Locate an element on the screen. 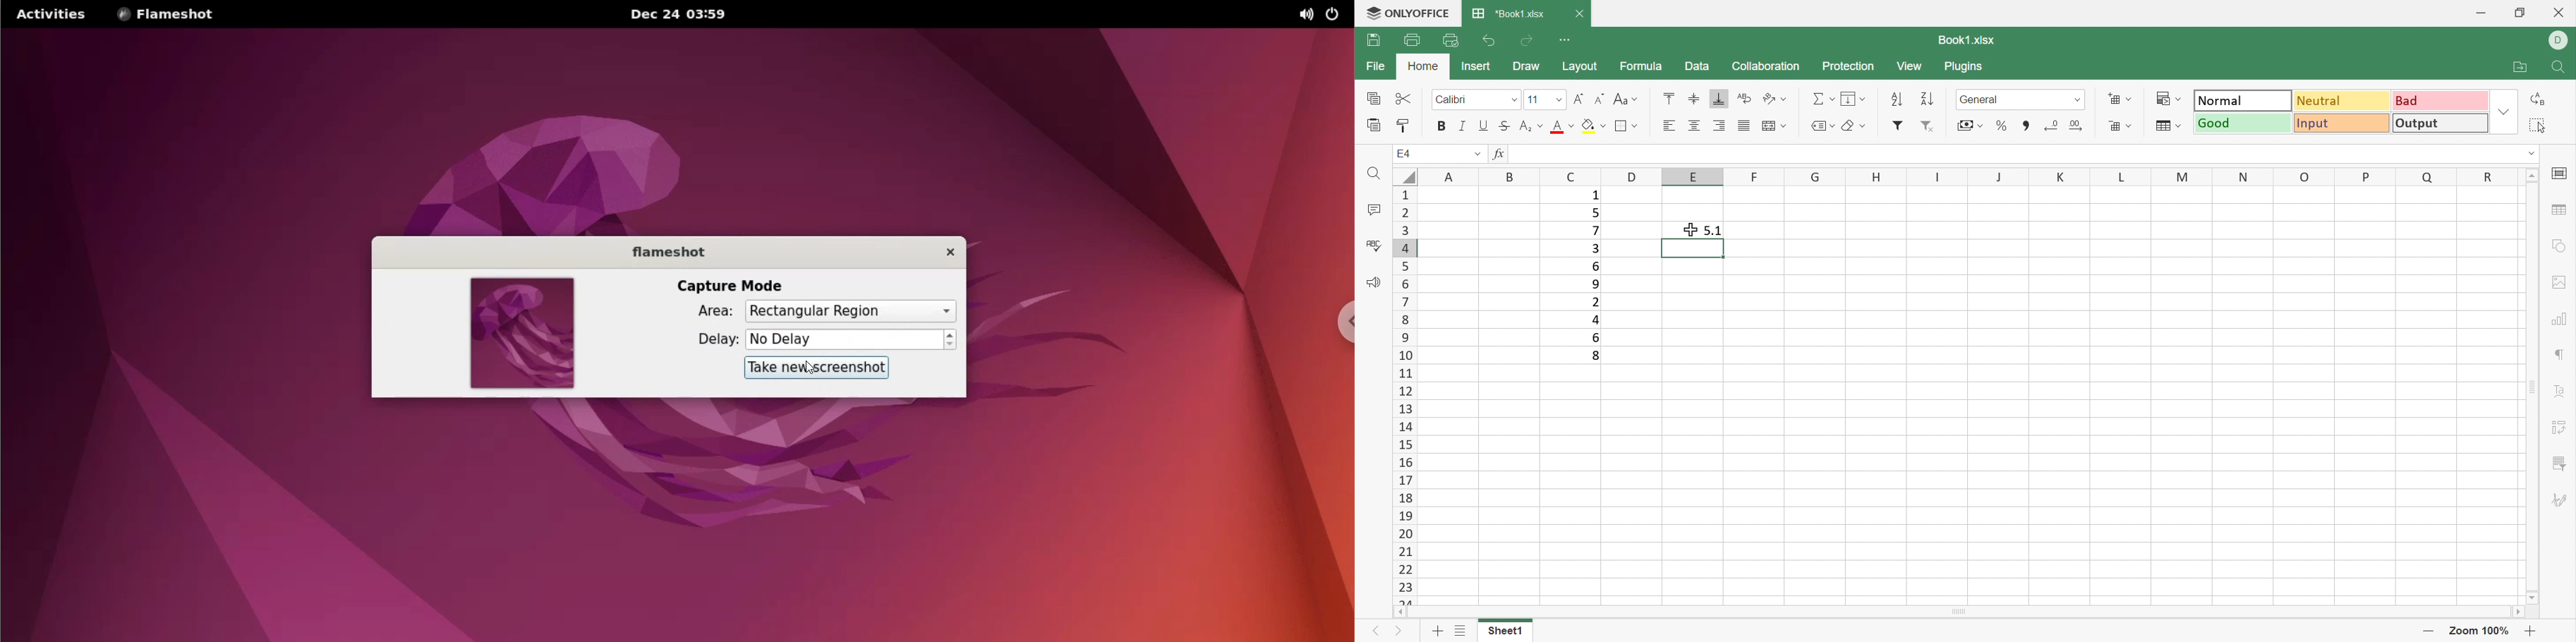 The image size is (2576, 644). increment or decrement delay is located at coordinates (949, 340).